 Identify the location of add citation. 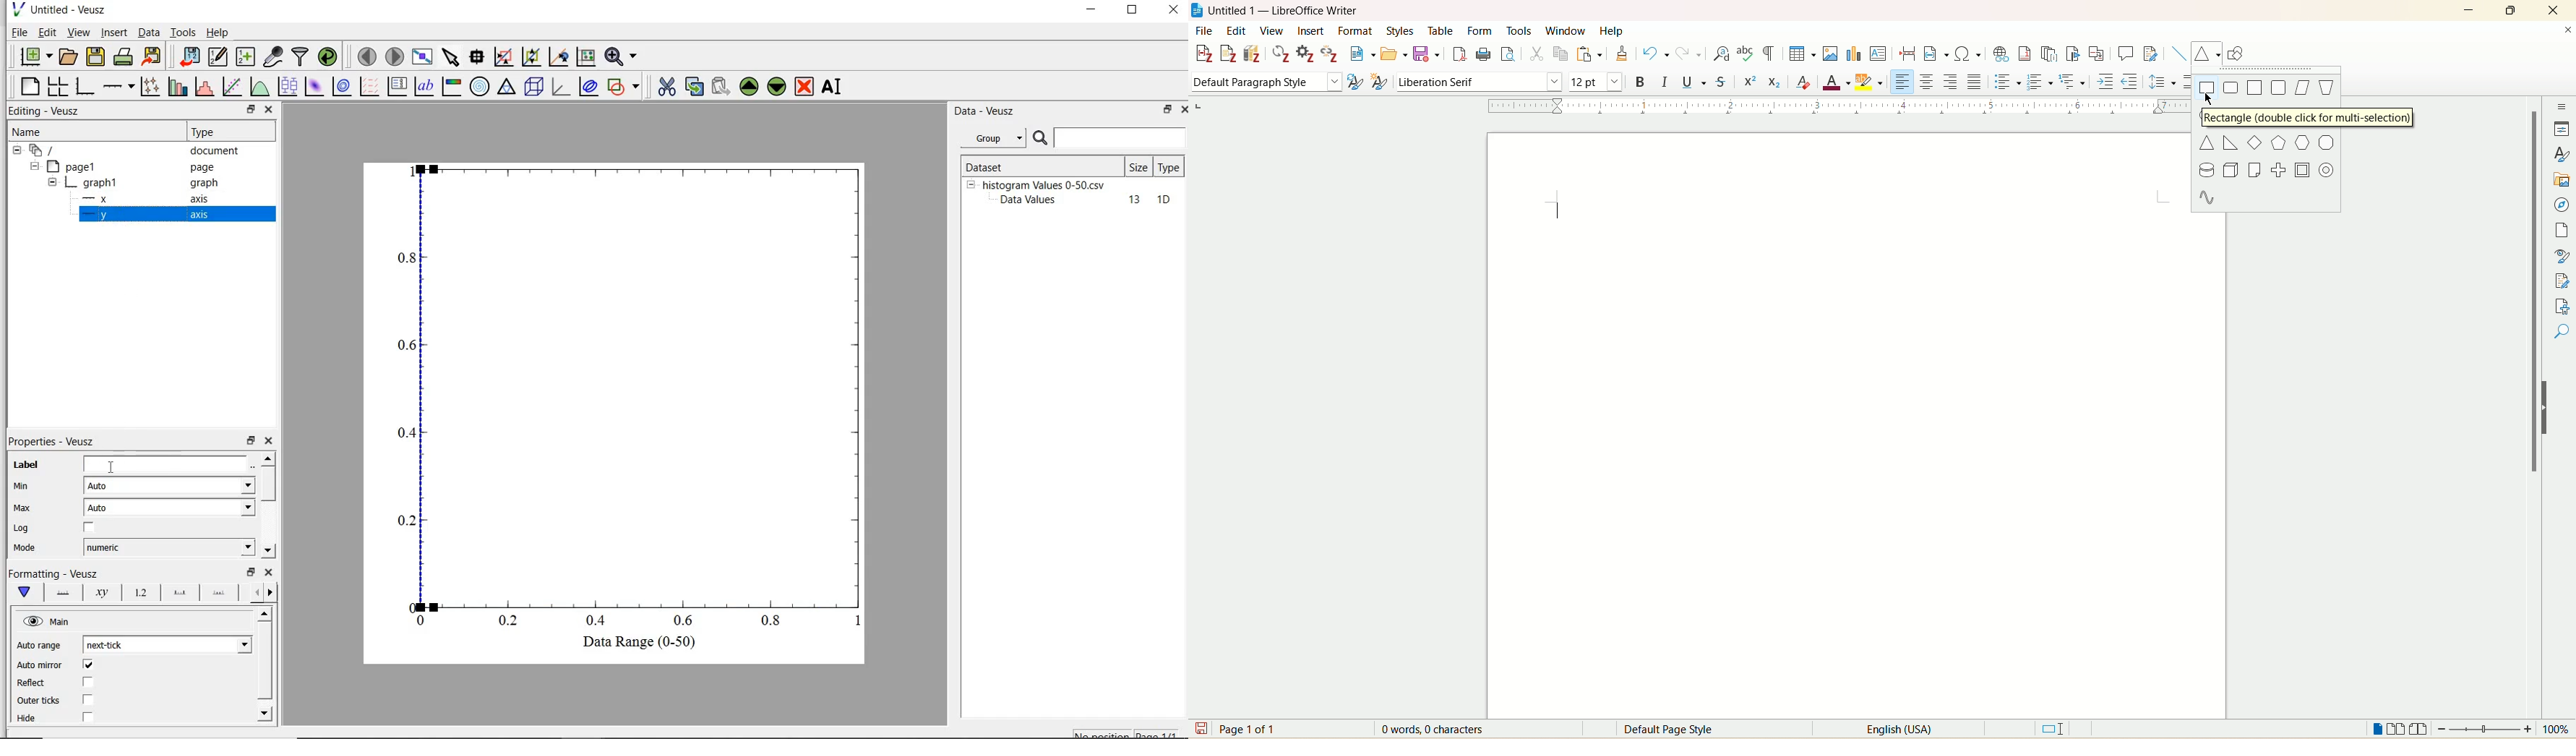
(1202, 54).